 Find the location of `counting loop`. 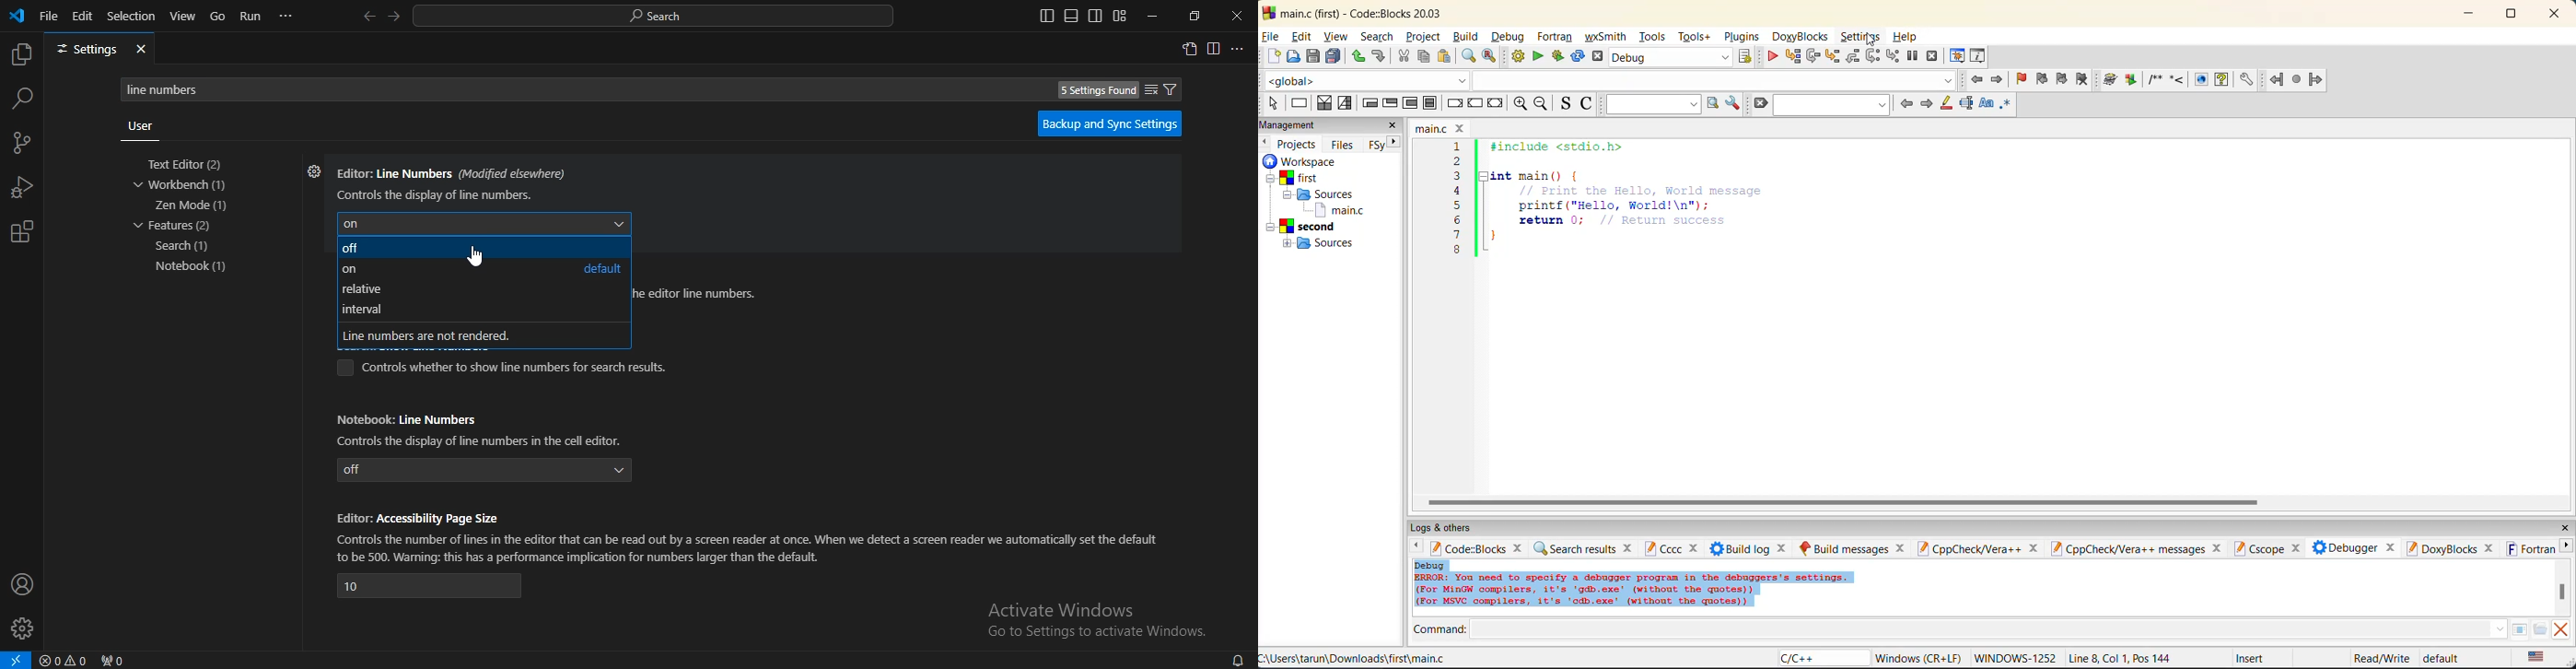

counting loop is located at coordinates (1411, 105).